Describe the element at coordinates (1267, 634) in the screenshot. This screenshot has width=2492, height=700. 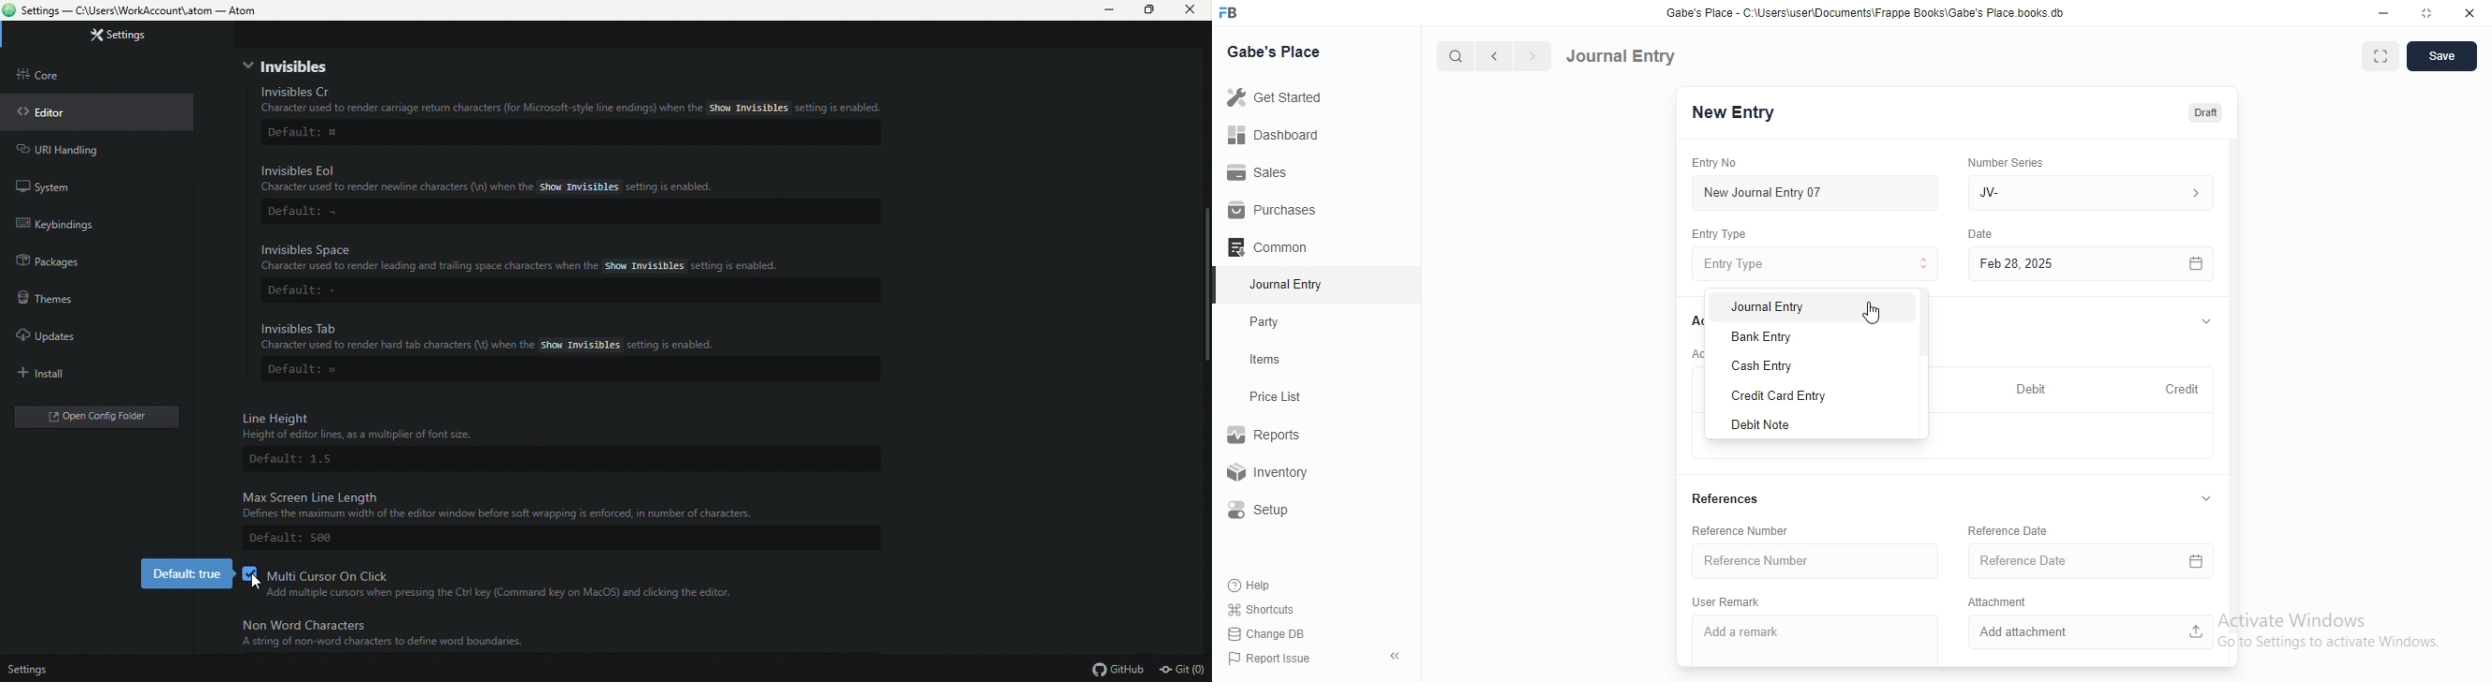
I see `‘Change DB` at that location.